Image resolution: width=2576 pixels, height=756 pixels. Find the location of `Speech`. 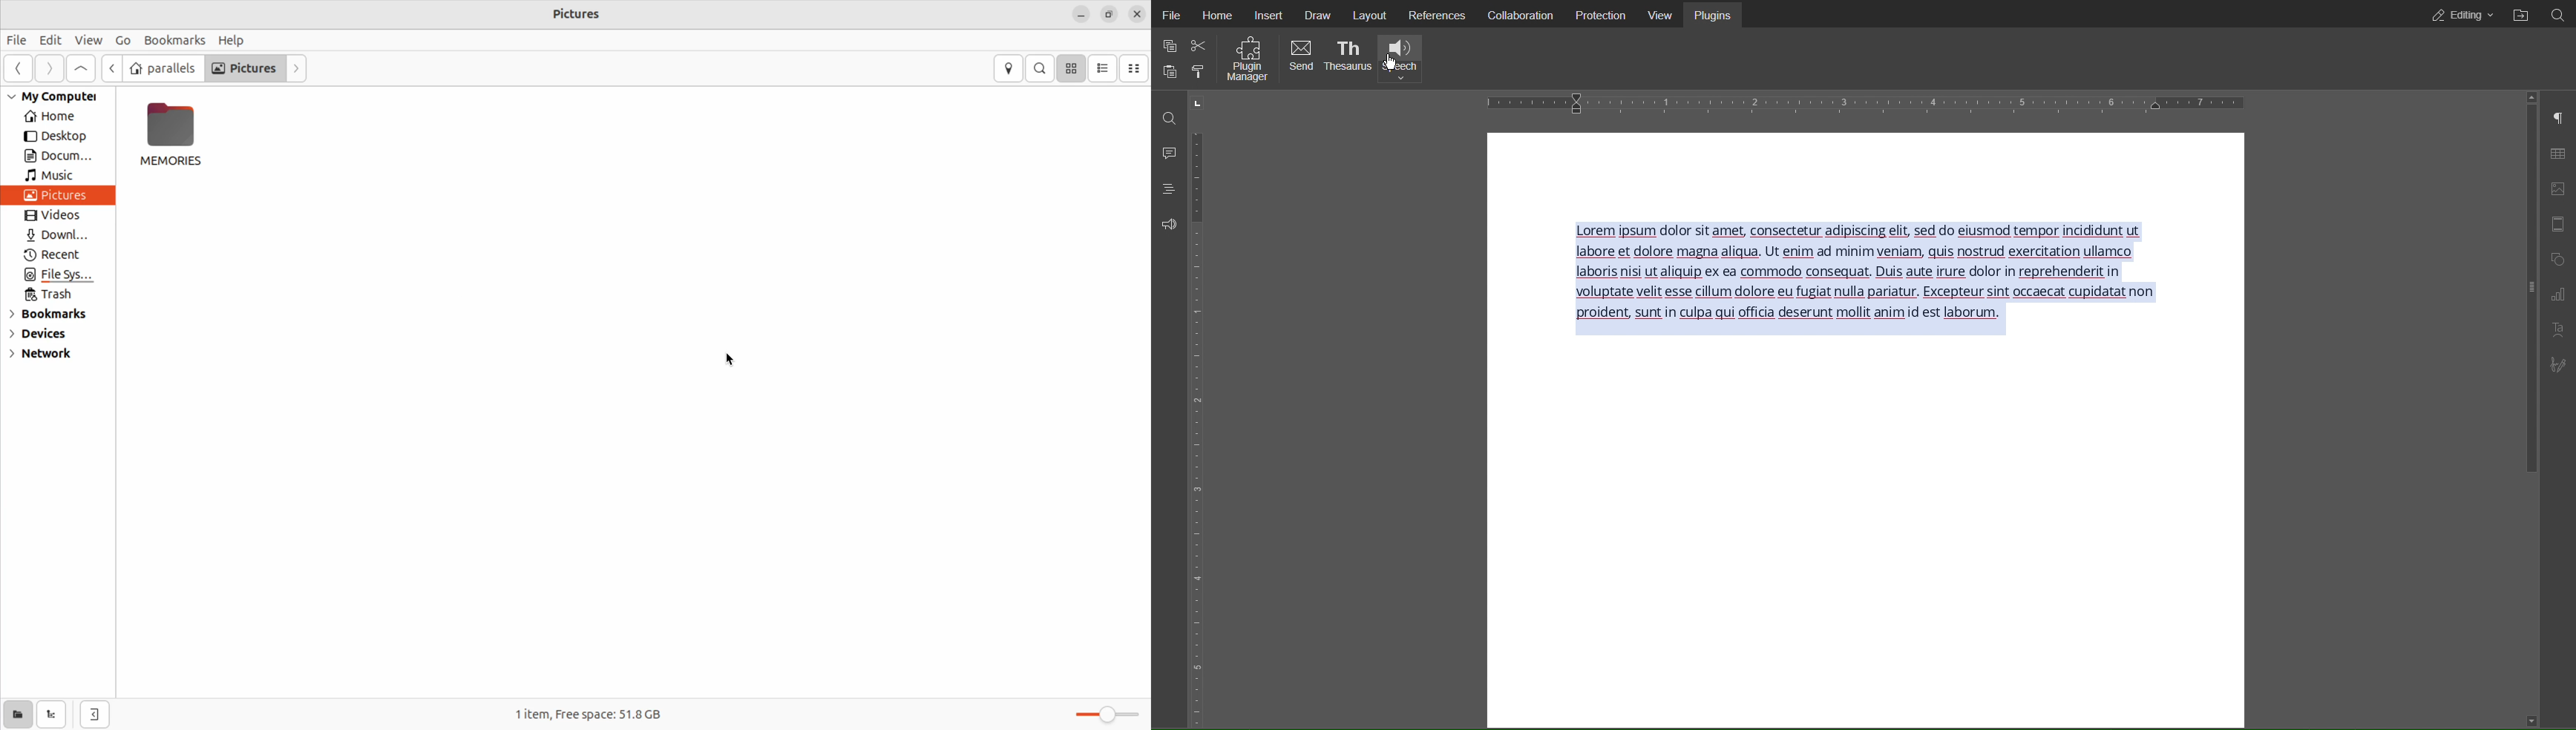

Speech is located at coordinates (1400, 59).